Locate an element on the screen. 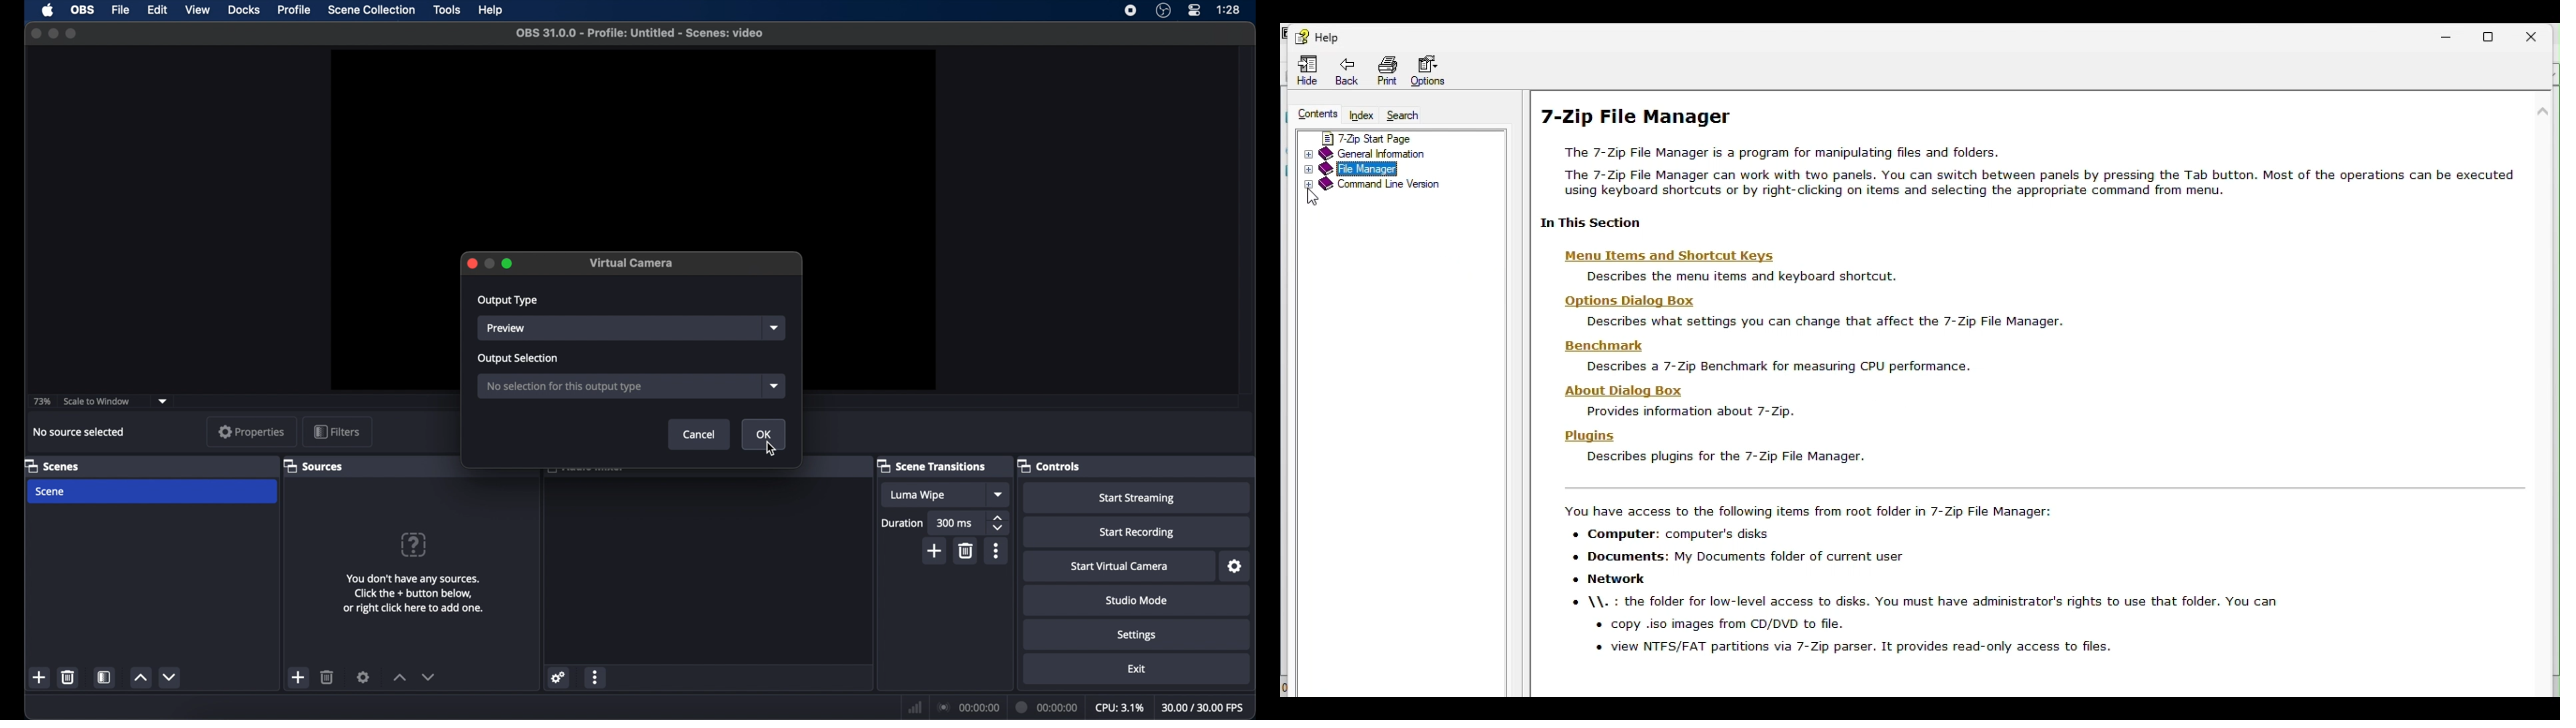  studio mode is located at coordinates (1137, 600).